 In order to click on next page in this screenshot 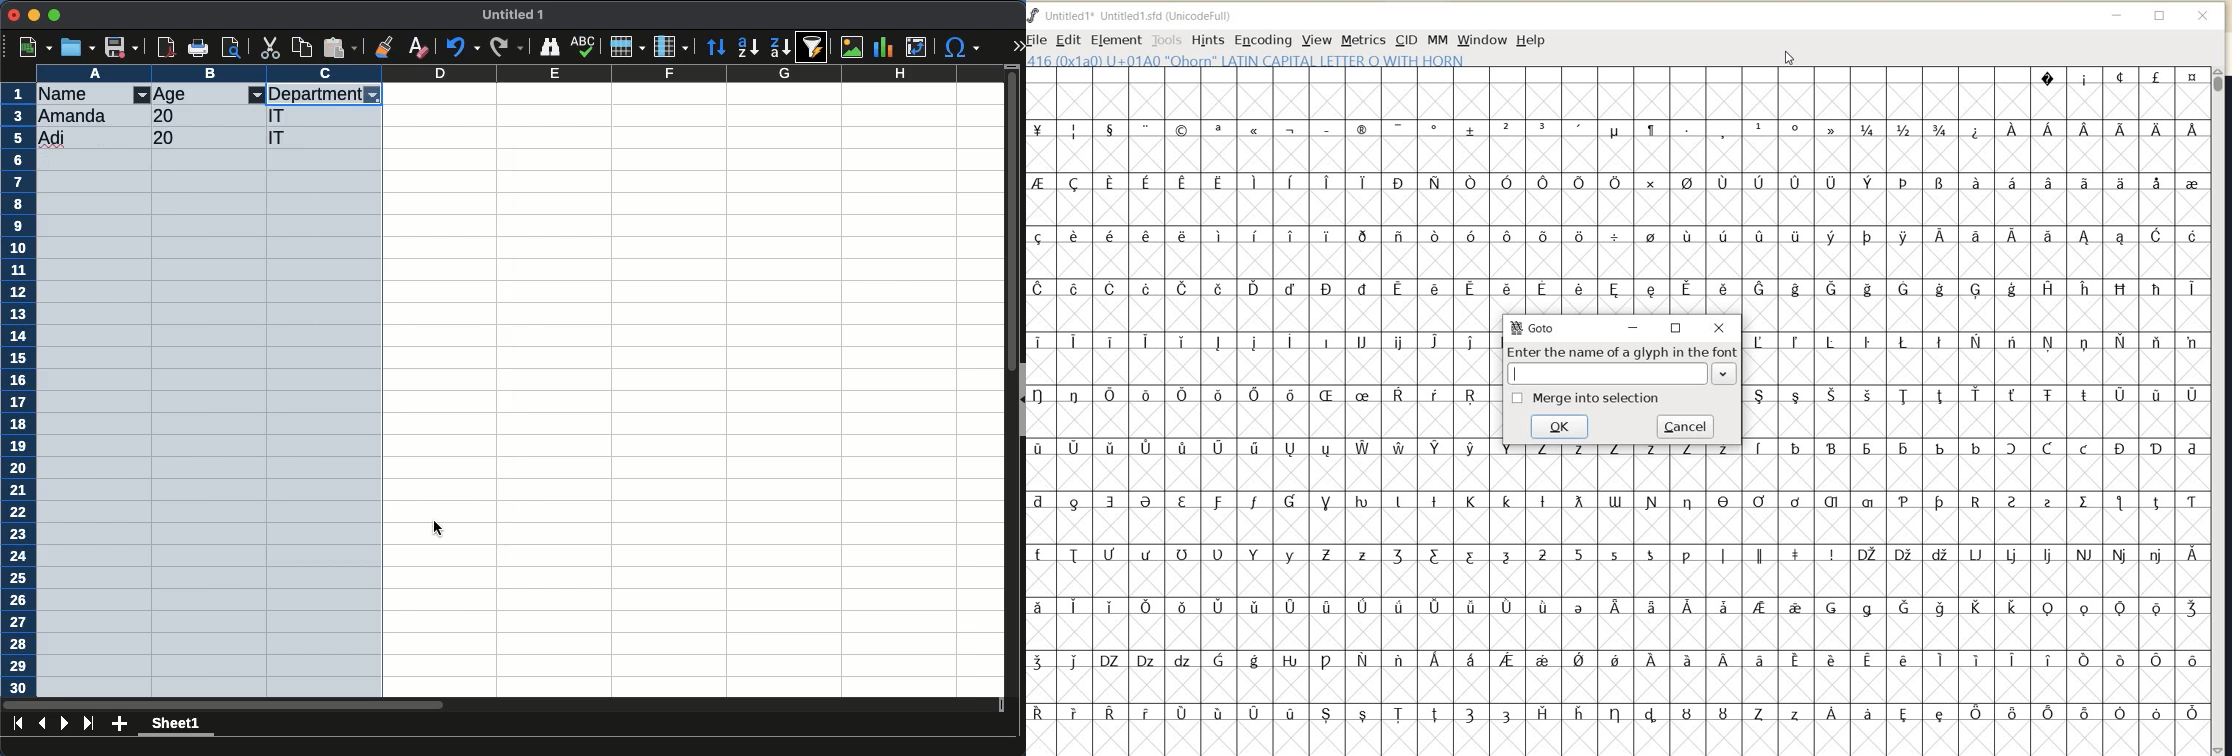, I will do `click(65, 723)`.